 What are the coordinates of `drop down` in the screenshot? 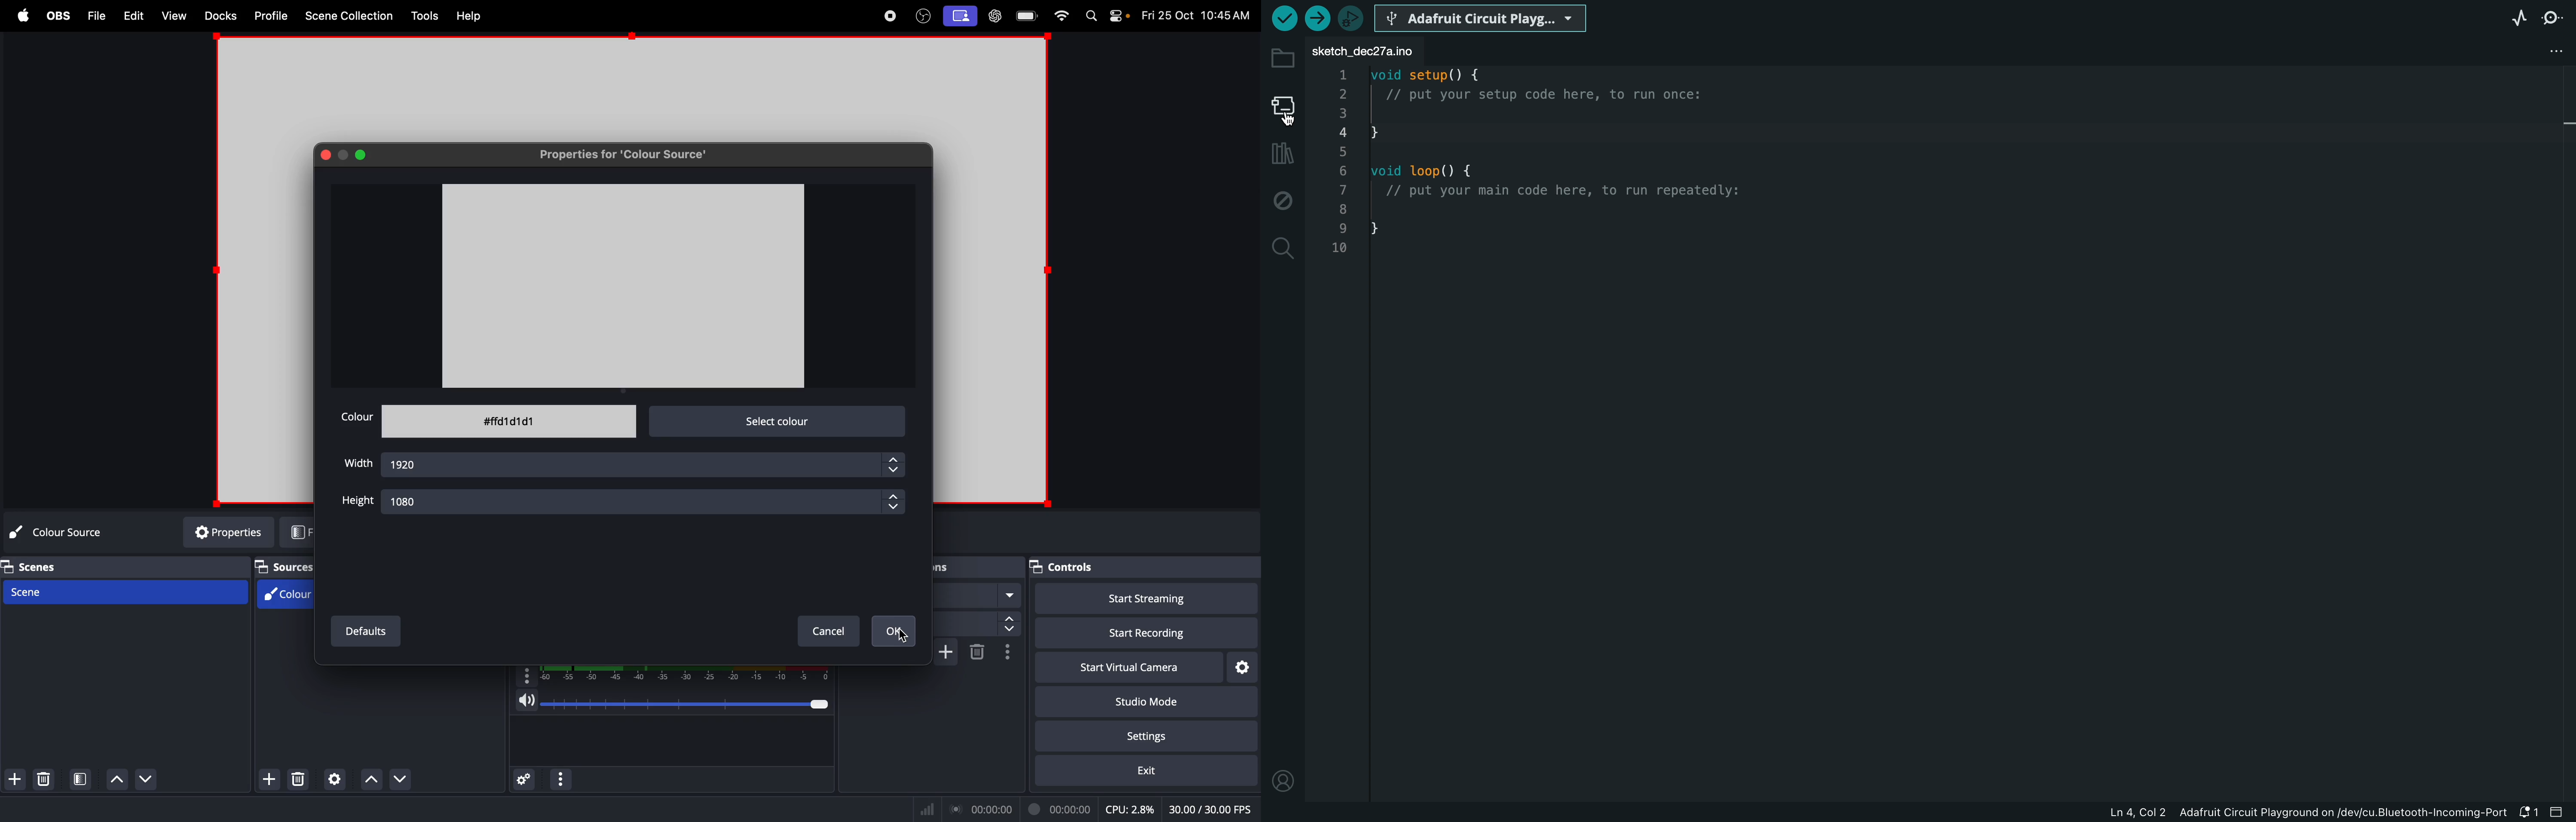 It's located at (407, 779).